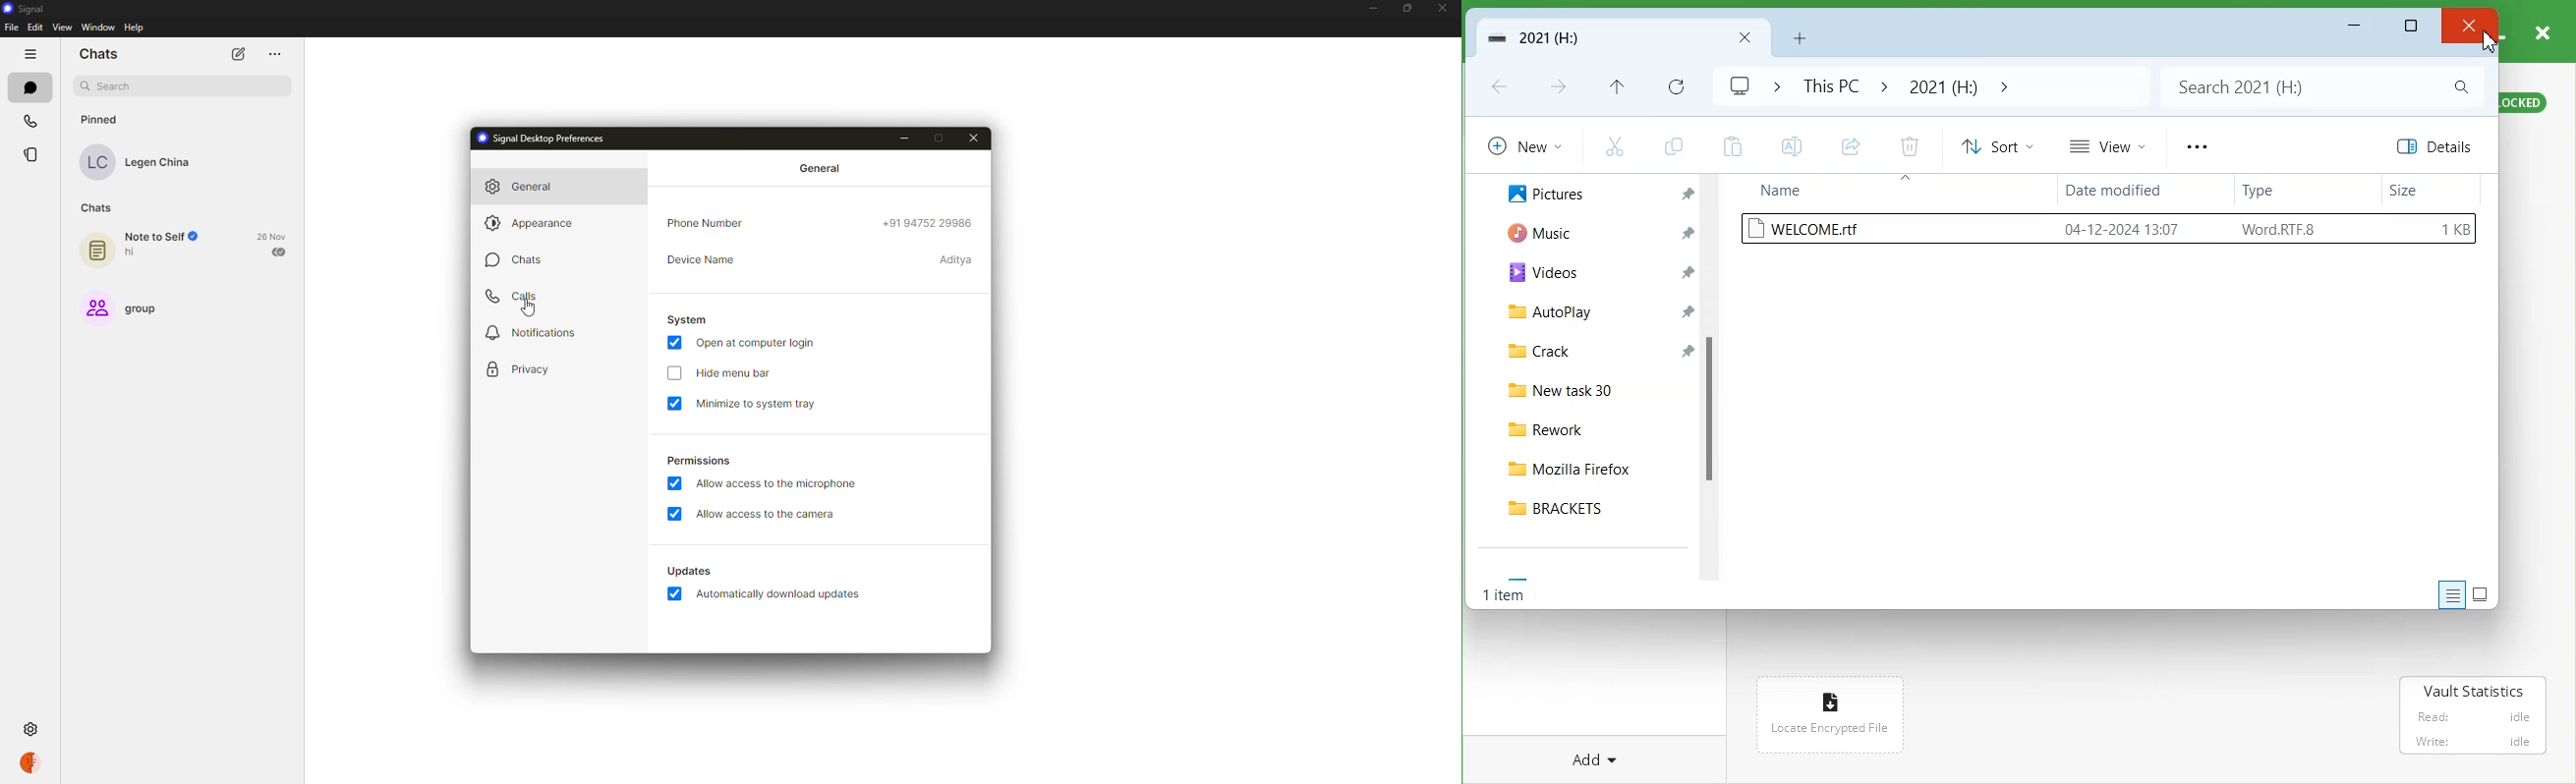 The height and width of the screenshot is (784, 2576). Describe the element at coordinates (2490, 41) in the screenshot. I see `Cursor` at that location.